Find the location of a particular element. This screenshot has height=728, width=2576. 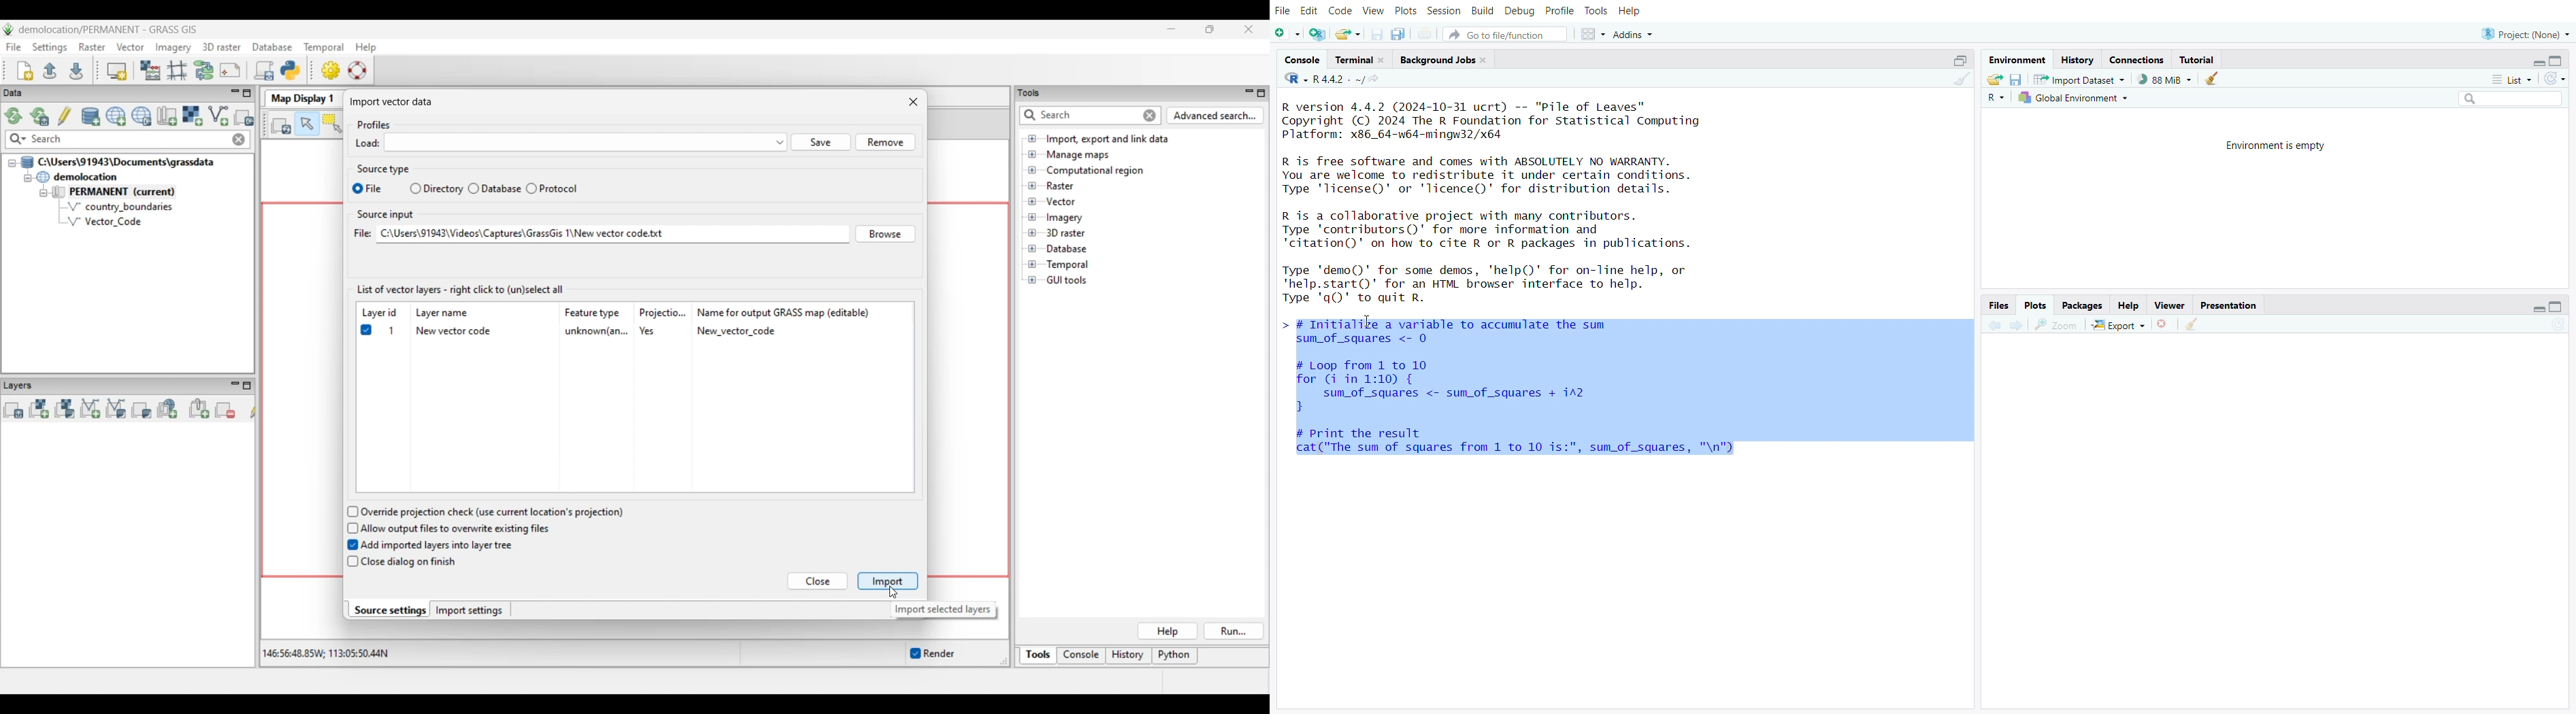

help is located at coordinates (1632, 11).